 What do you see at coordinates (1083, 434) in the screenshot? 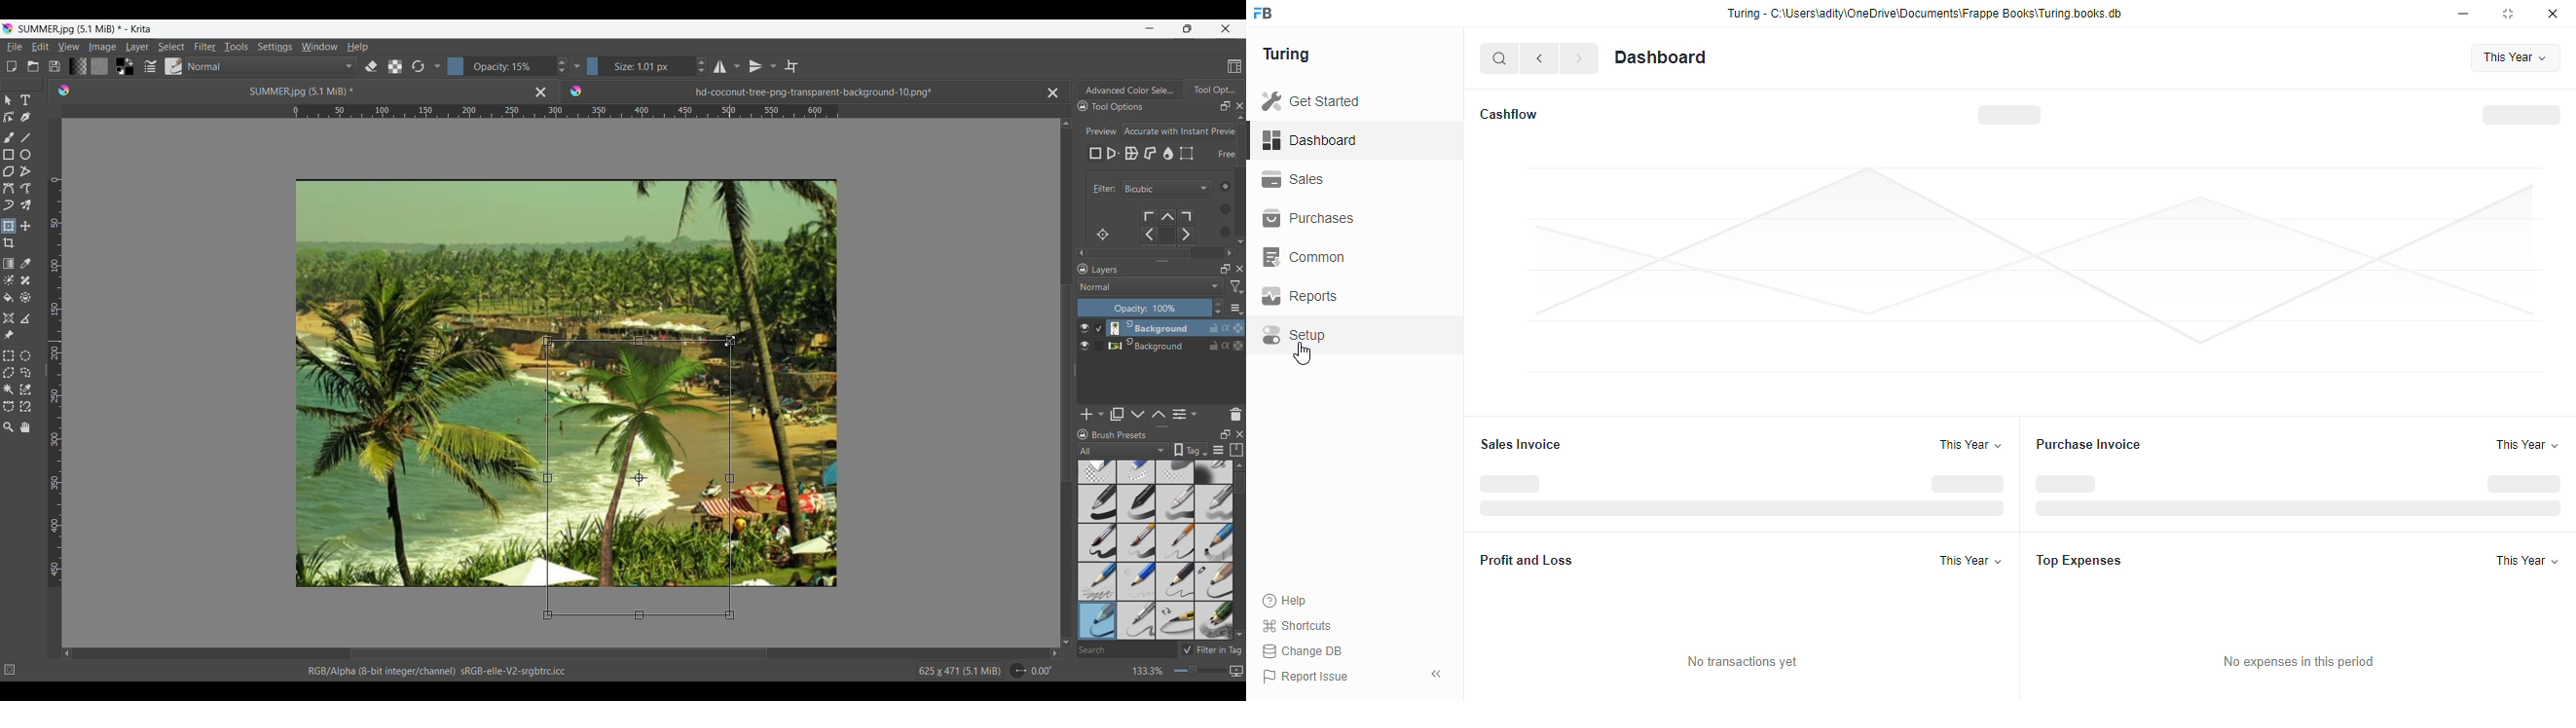
I see `Lock Brush Presets panel` at bounding box center [1083, 434].